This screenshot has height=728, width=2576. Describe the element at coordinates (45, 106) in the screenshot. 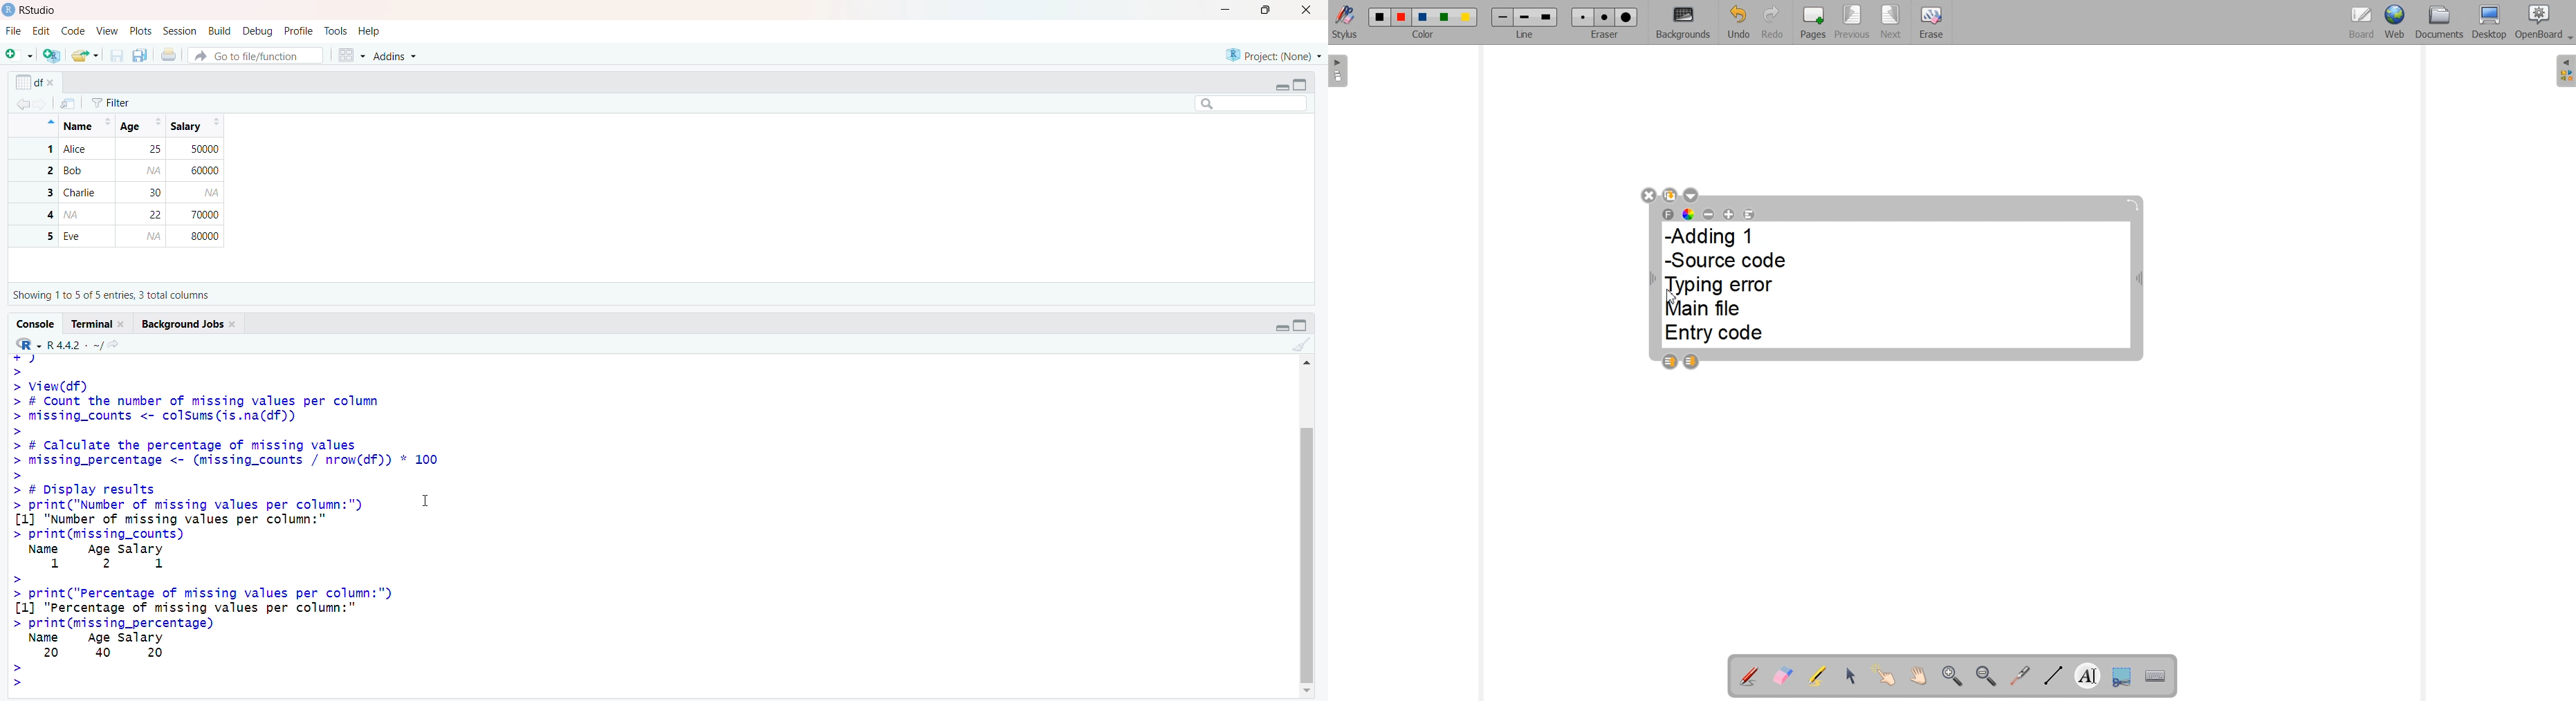

I see `Go forward to the next source location (Ctrl + F10)` at that location.